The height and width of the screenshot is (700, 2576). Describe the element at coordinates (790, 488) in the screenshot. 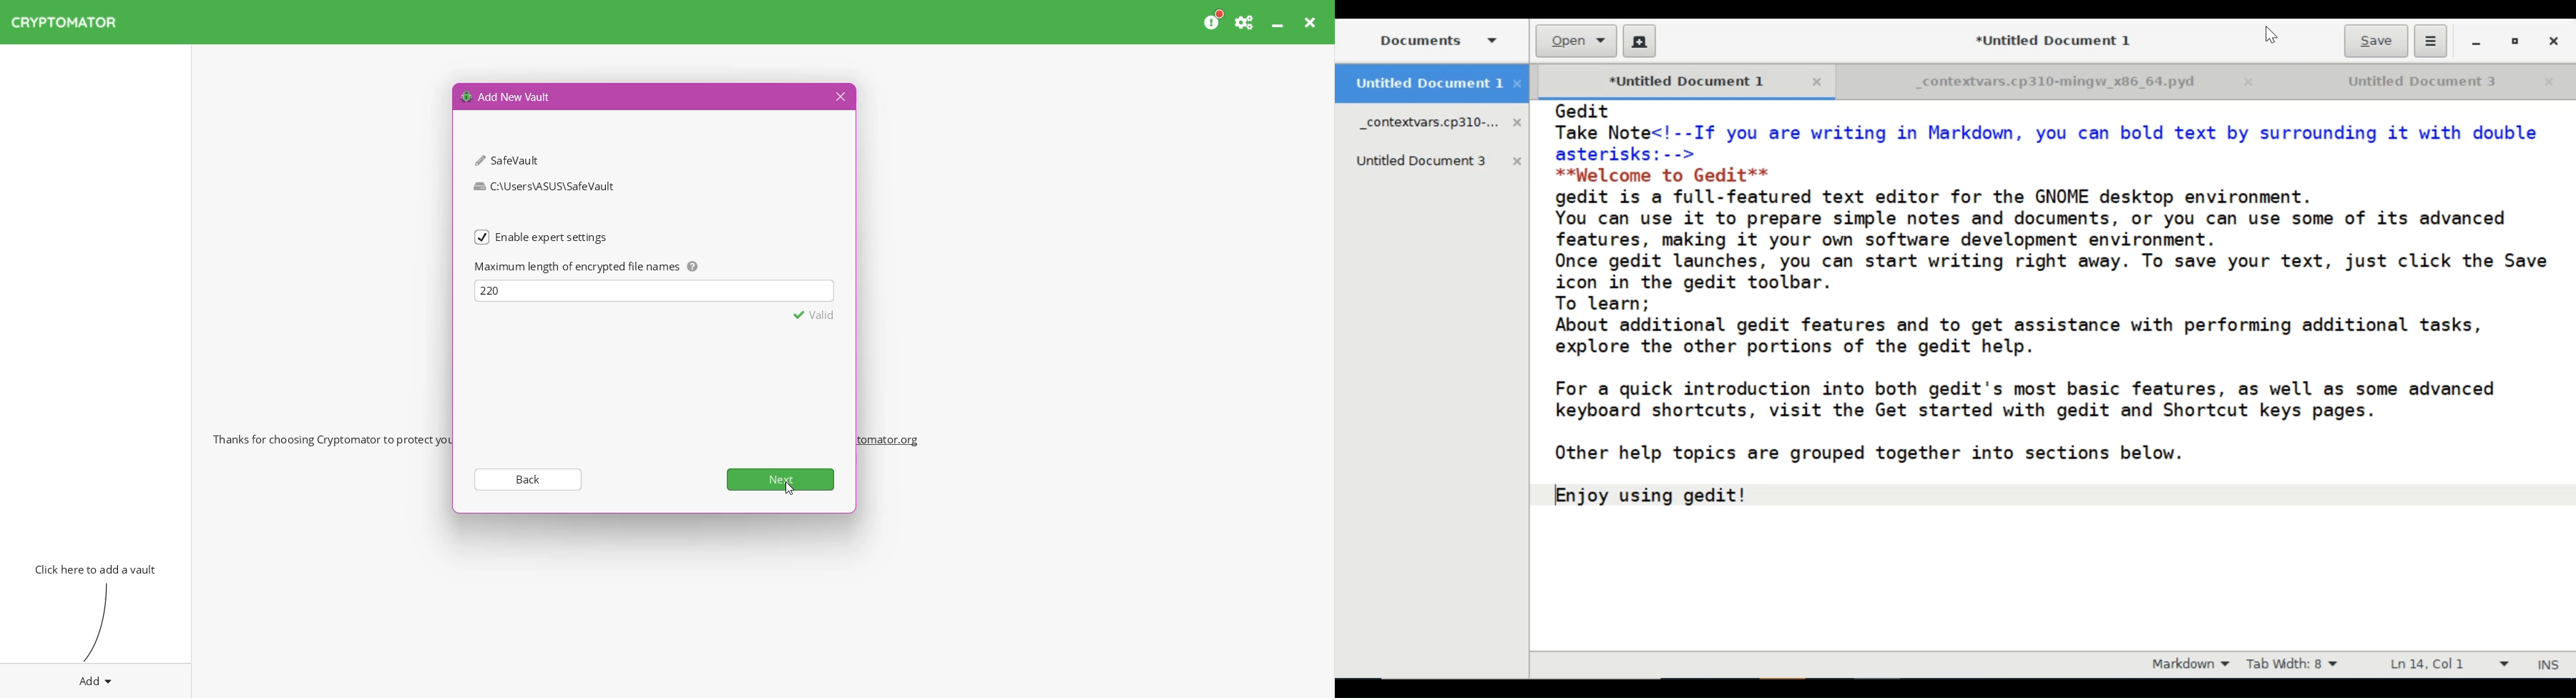

I see `Cursor` at that location.